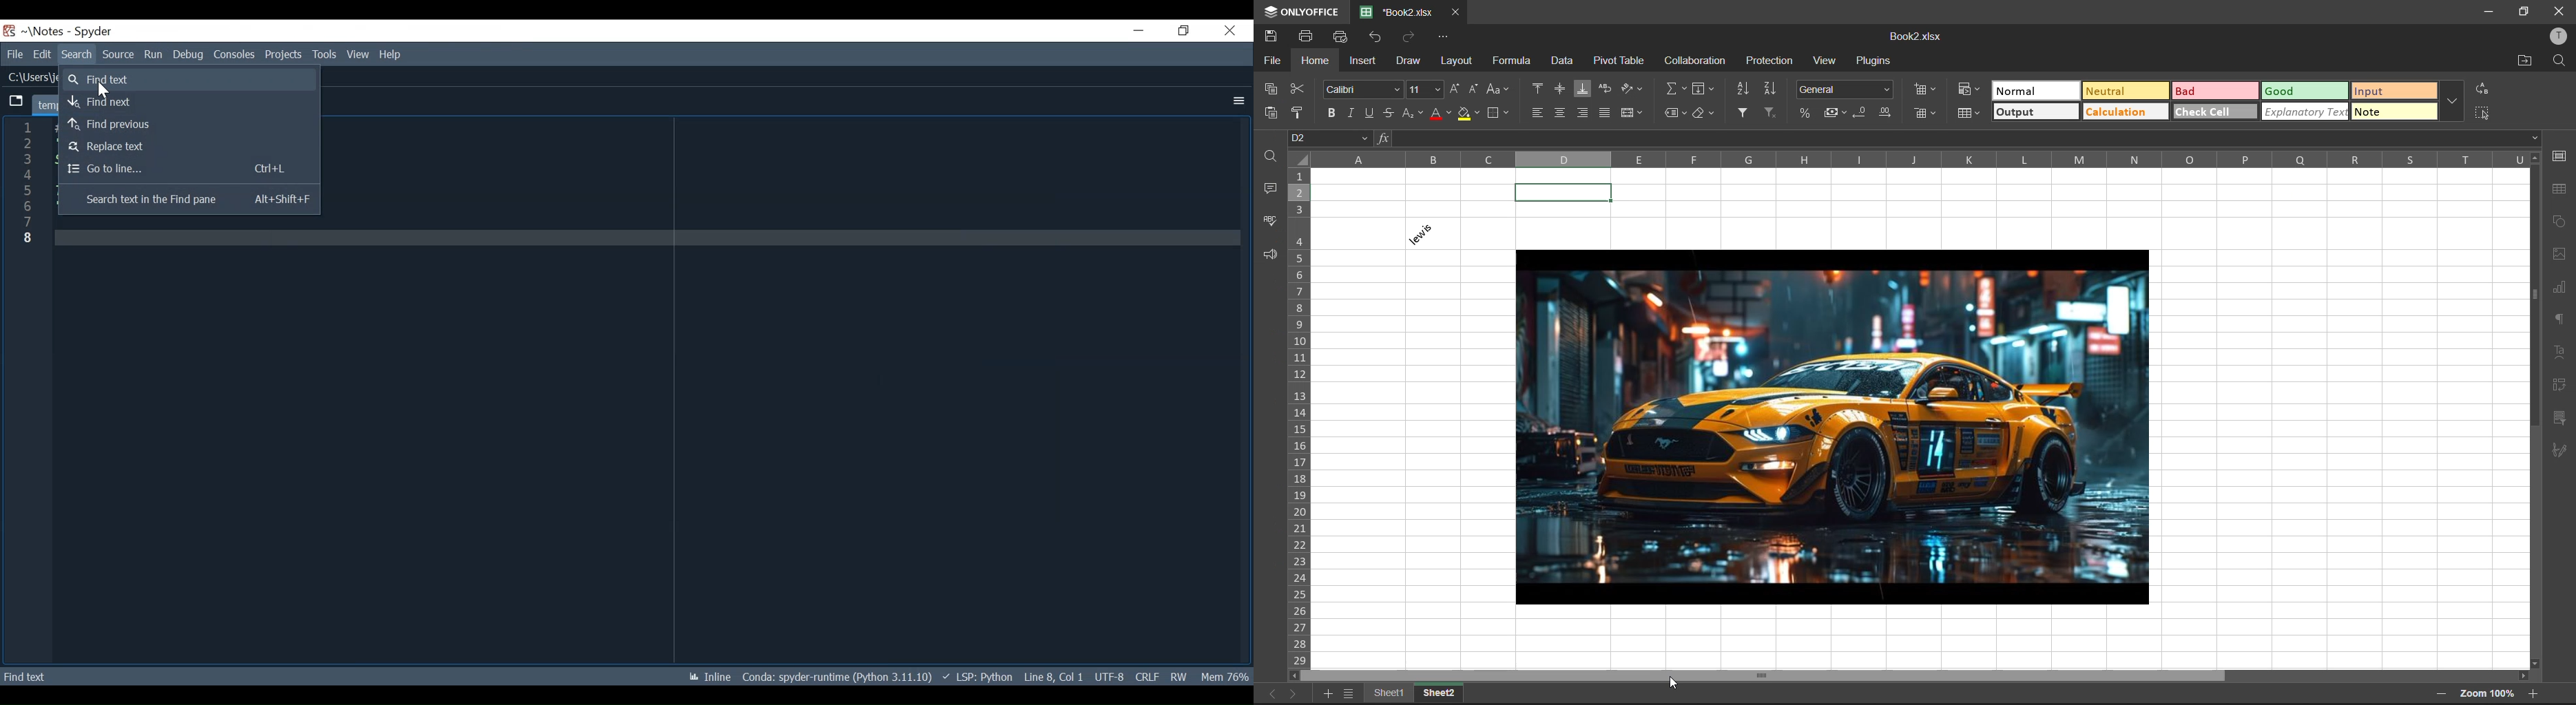  Describe the element at coordinates (357, 54) in the screenshot. I see `View` at that location.